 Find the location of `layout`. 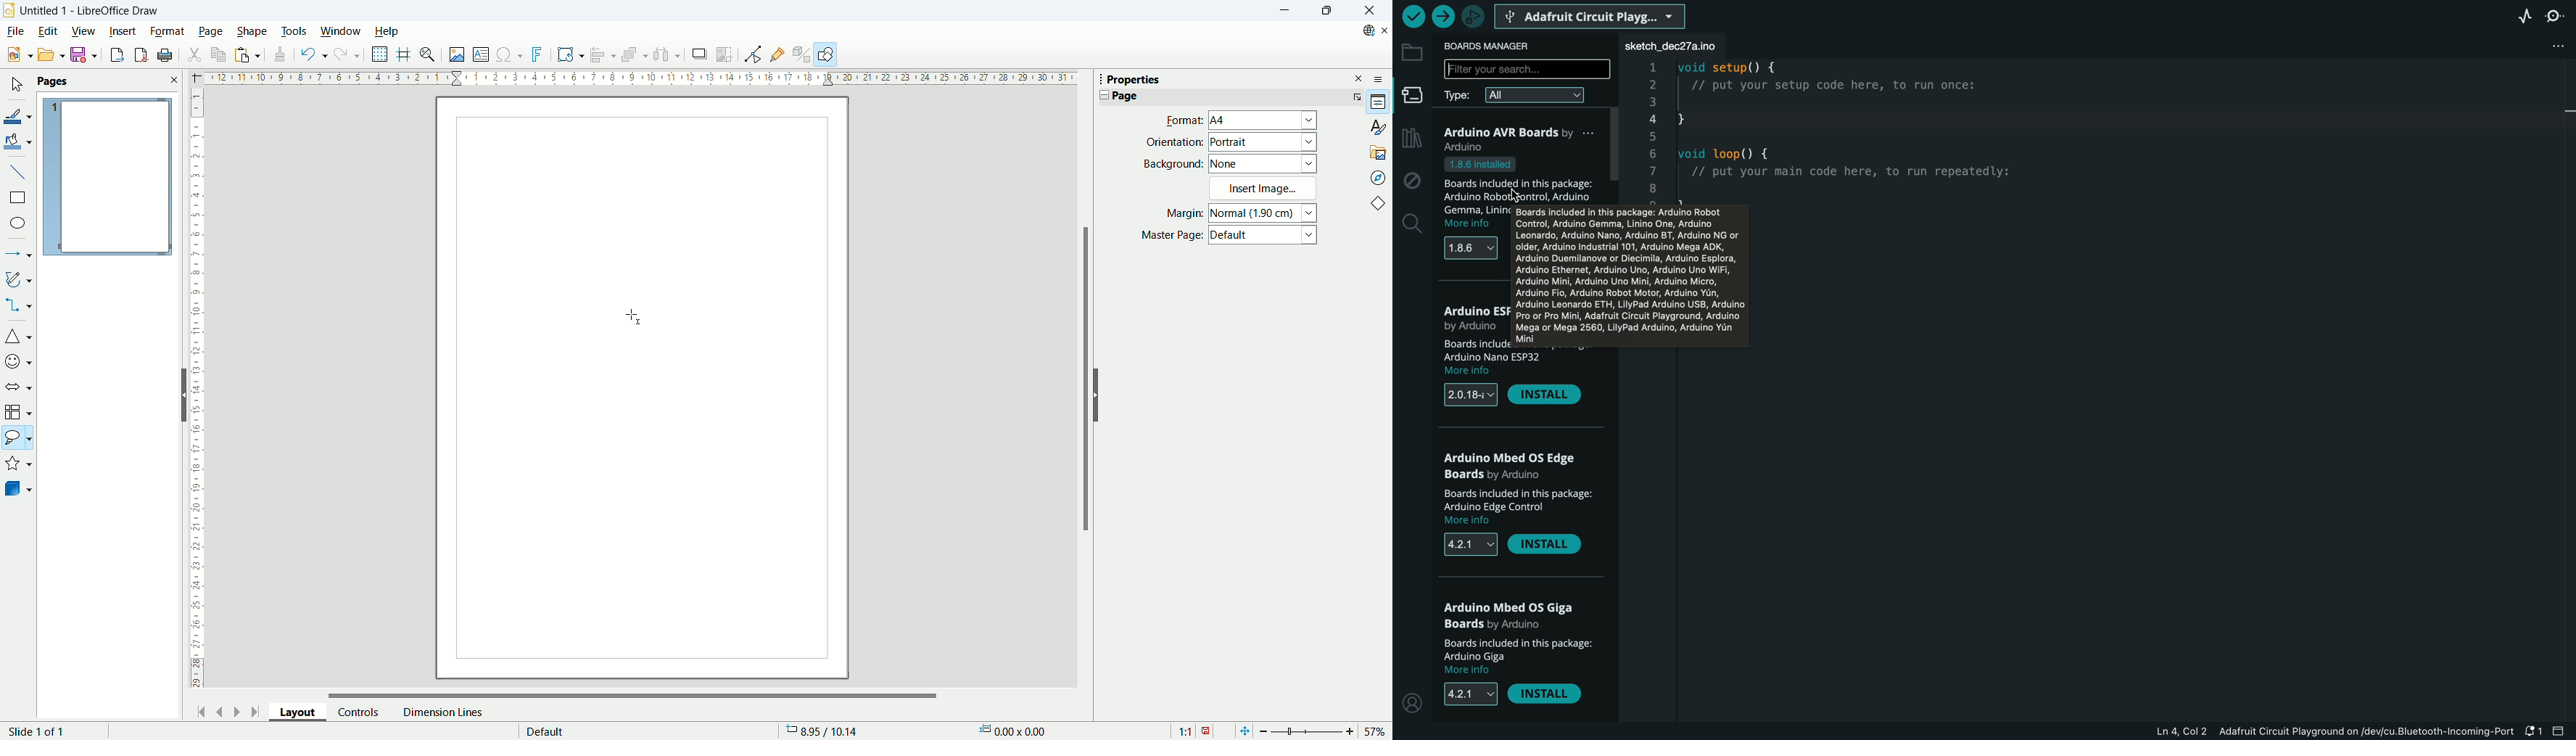

layout is located at coordinates (303, 715).